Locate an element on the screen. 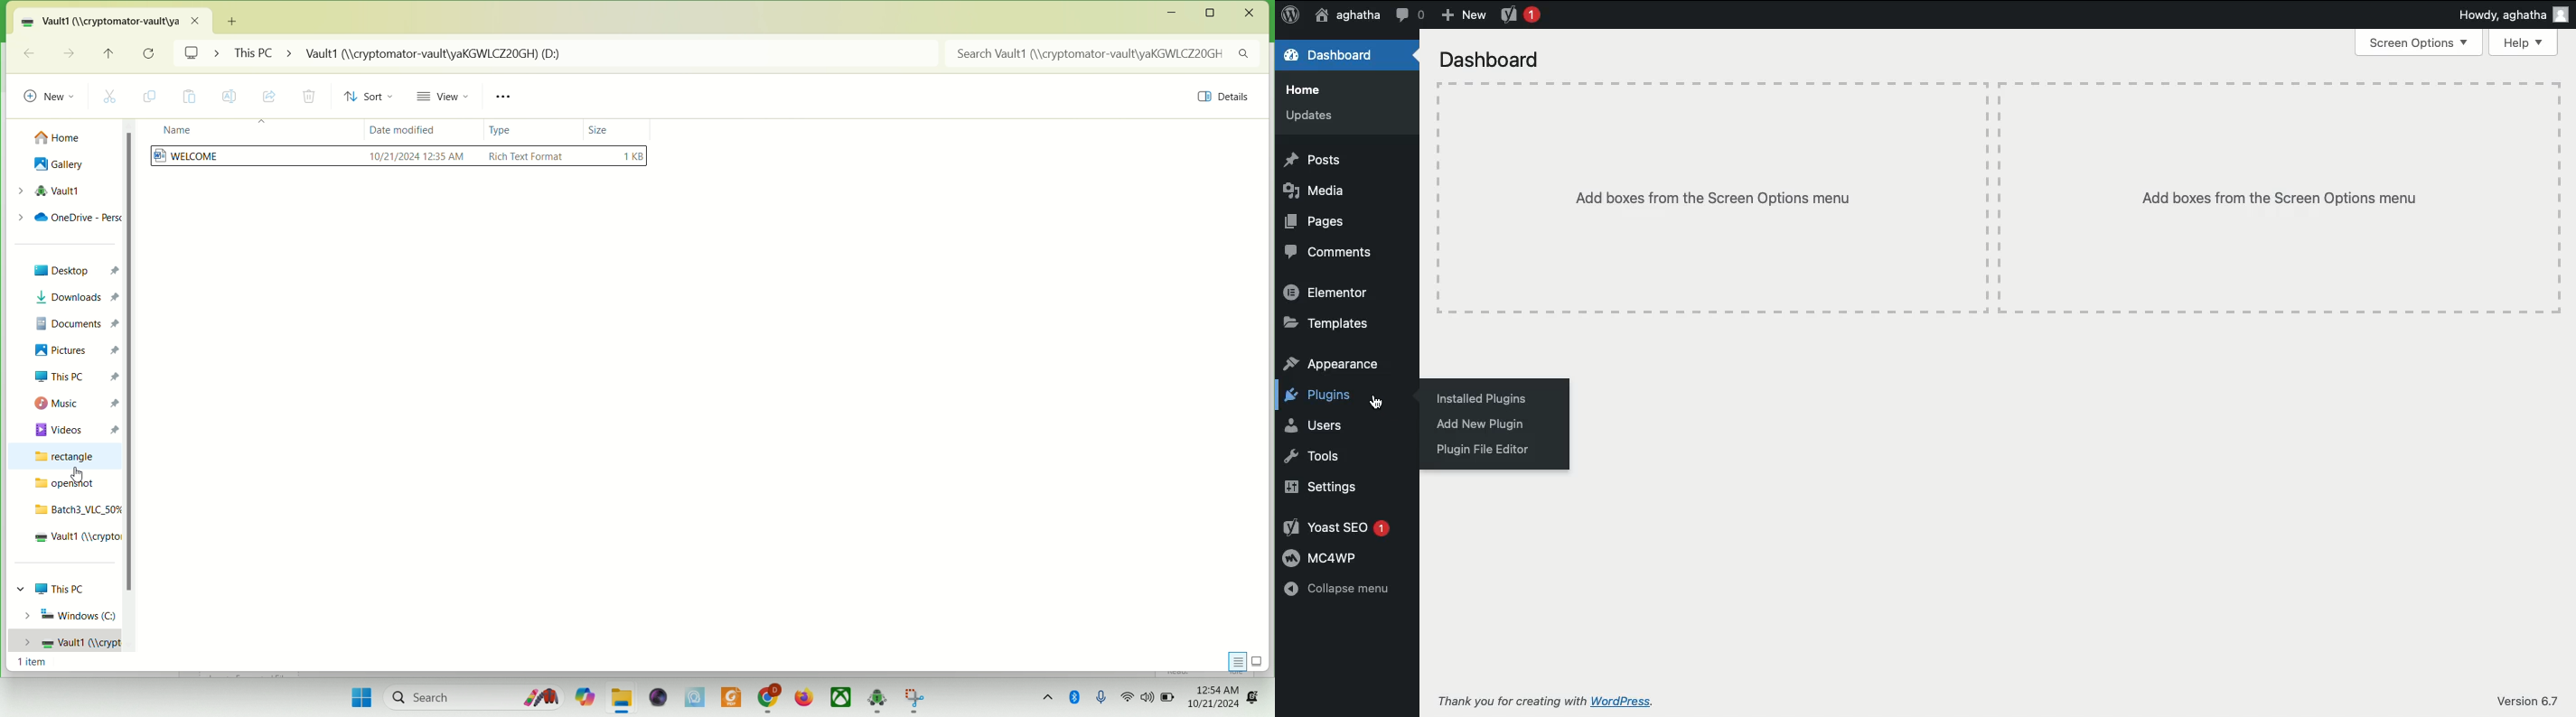 The image size is (2576, 728). Help is located at coordinates (2524, 43).